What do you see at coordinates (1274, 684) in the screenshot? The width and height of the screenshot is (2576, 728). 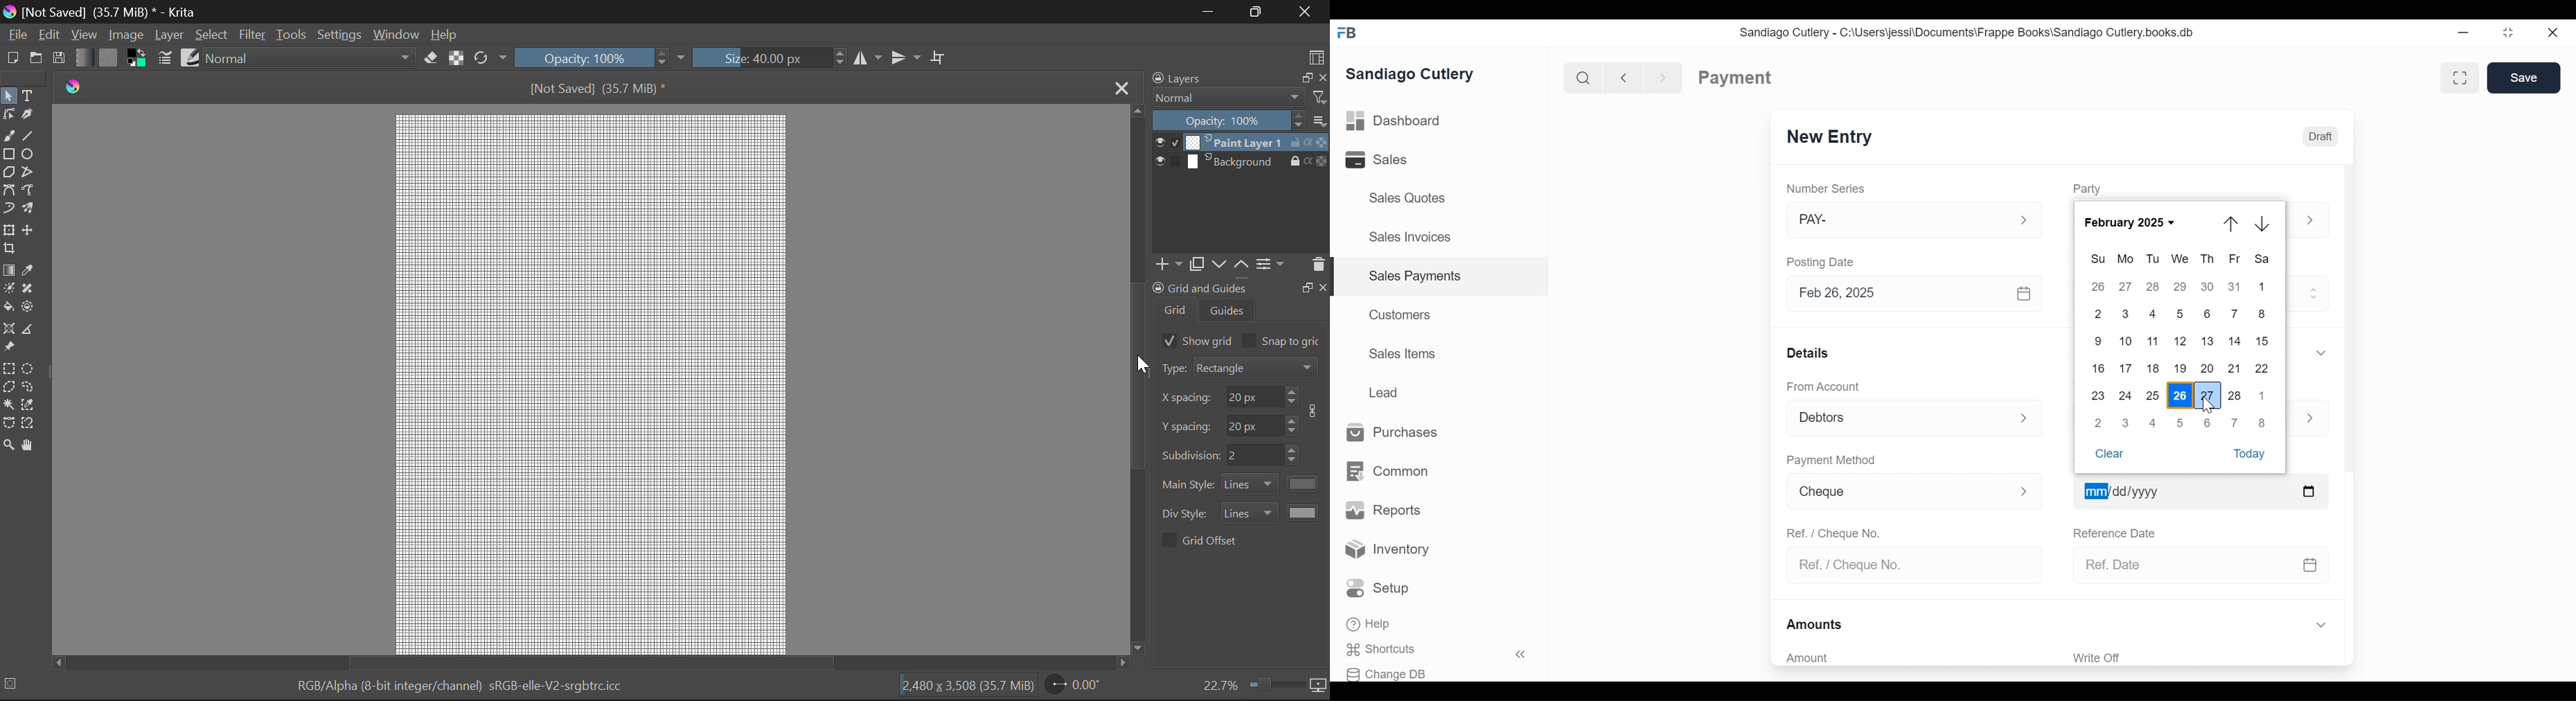 I see `Zoom slider` at bounding box center [1274, 684].